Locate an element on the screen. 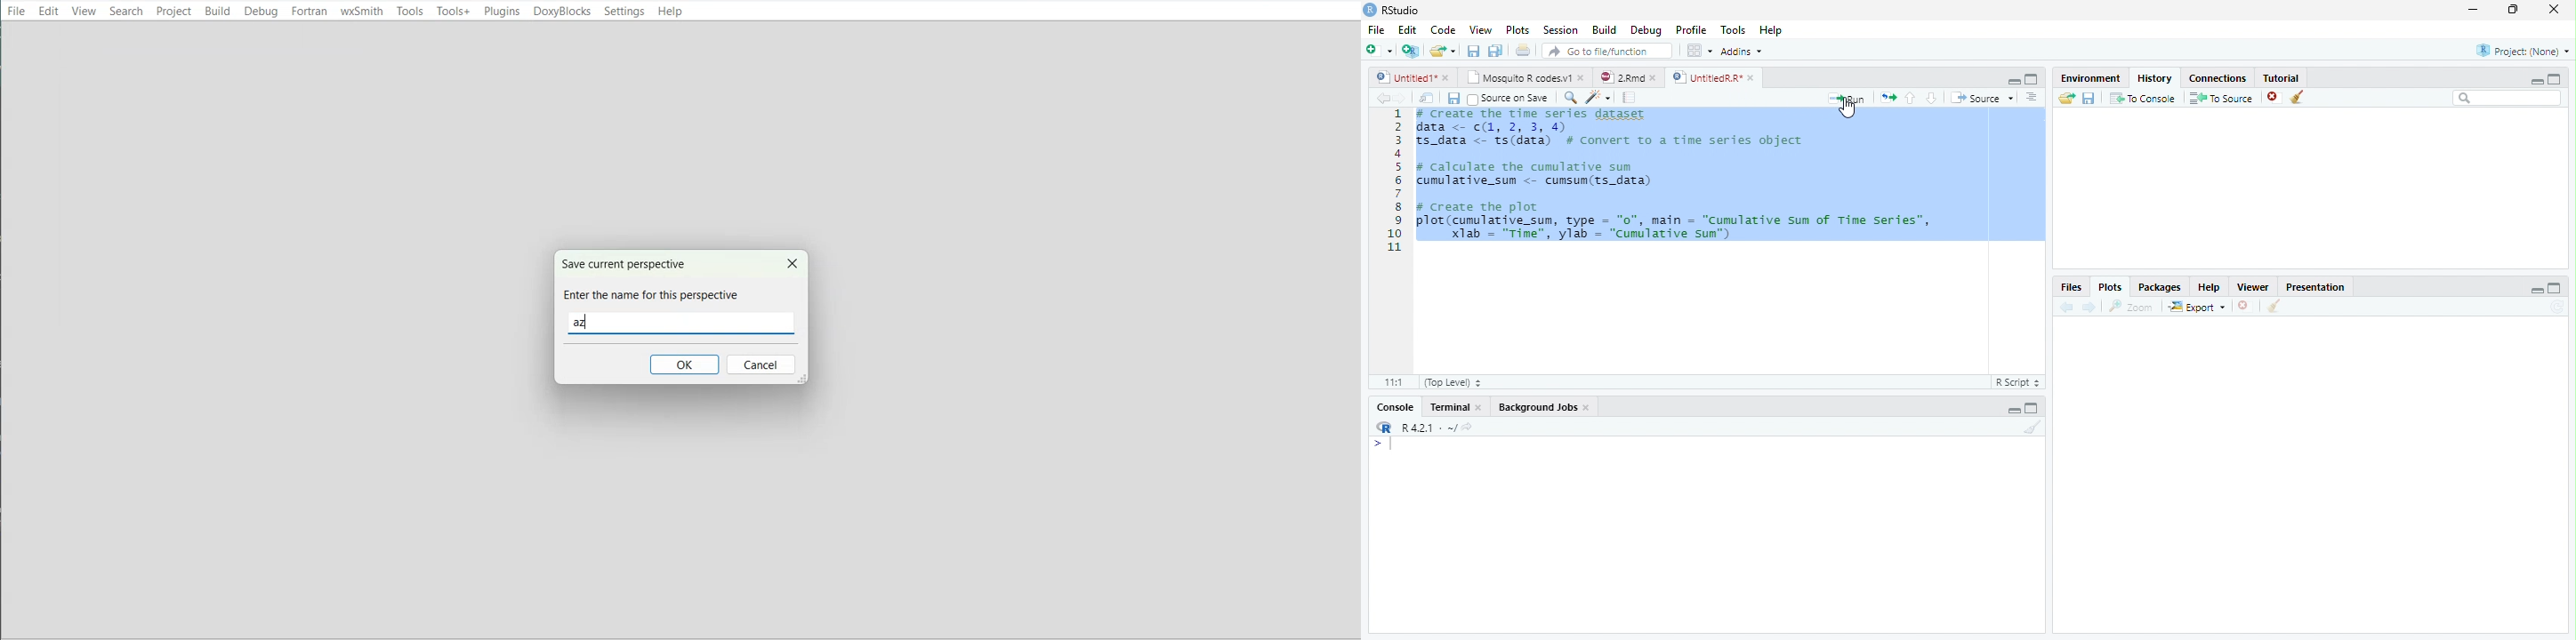 This screenshot has width=2576, height=644. Zoom is located at coordinates (1572, 100).